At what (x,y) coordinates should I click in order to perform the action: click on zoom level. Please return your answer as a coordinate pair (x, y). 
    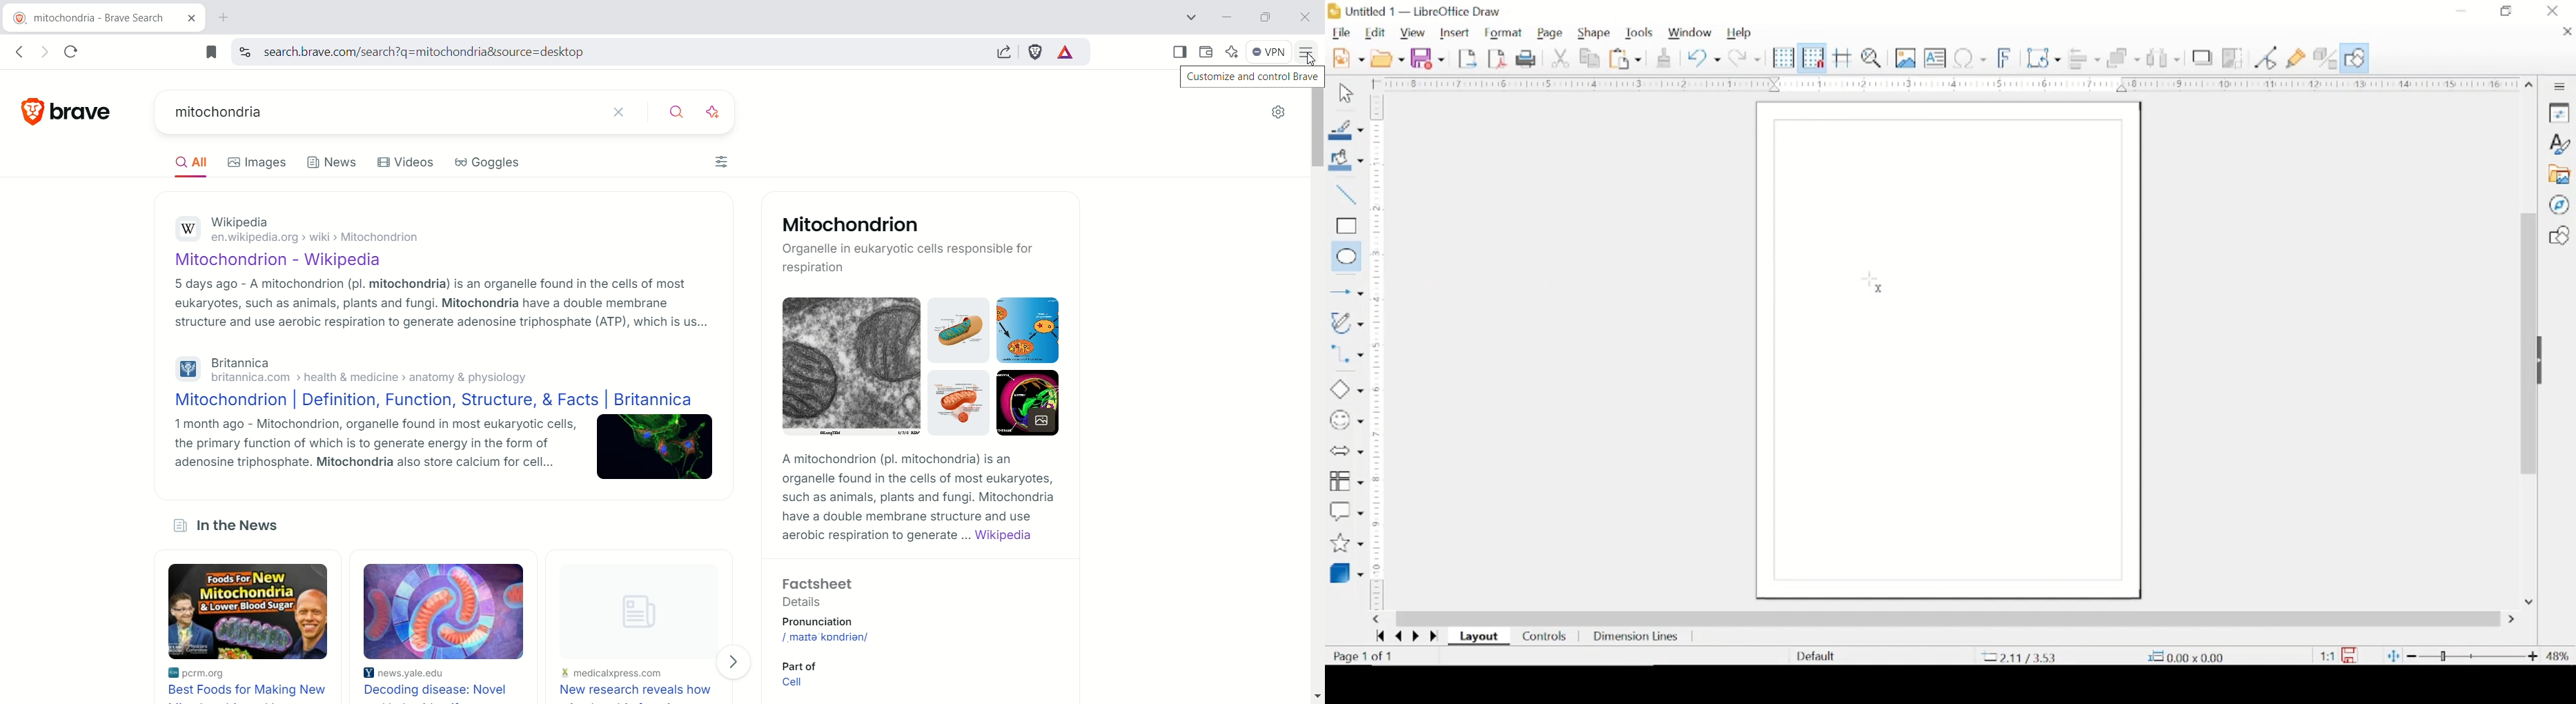
    Looking at the image, I should click on (2557, 656).